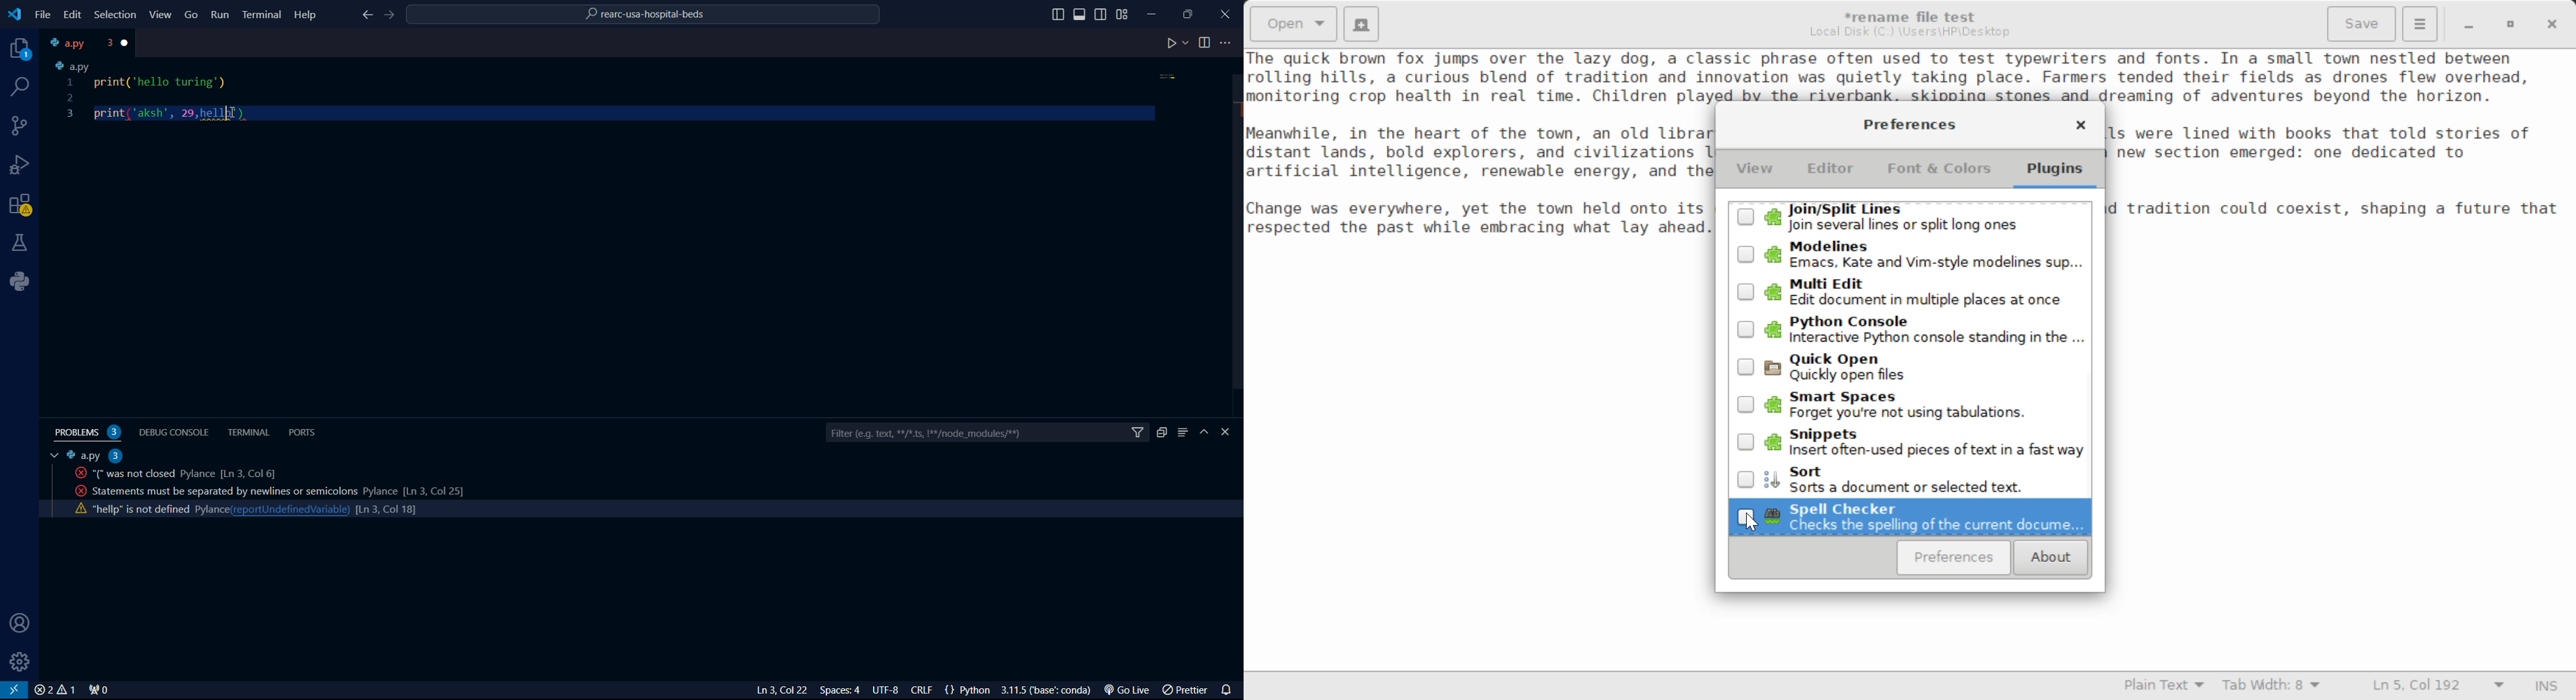 The image size is (2576, 700). I want to click on {} Python, so click(970, 690).